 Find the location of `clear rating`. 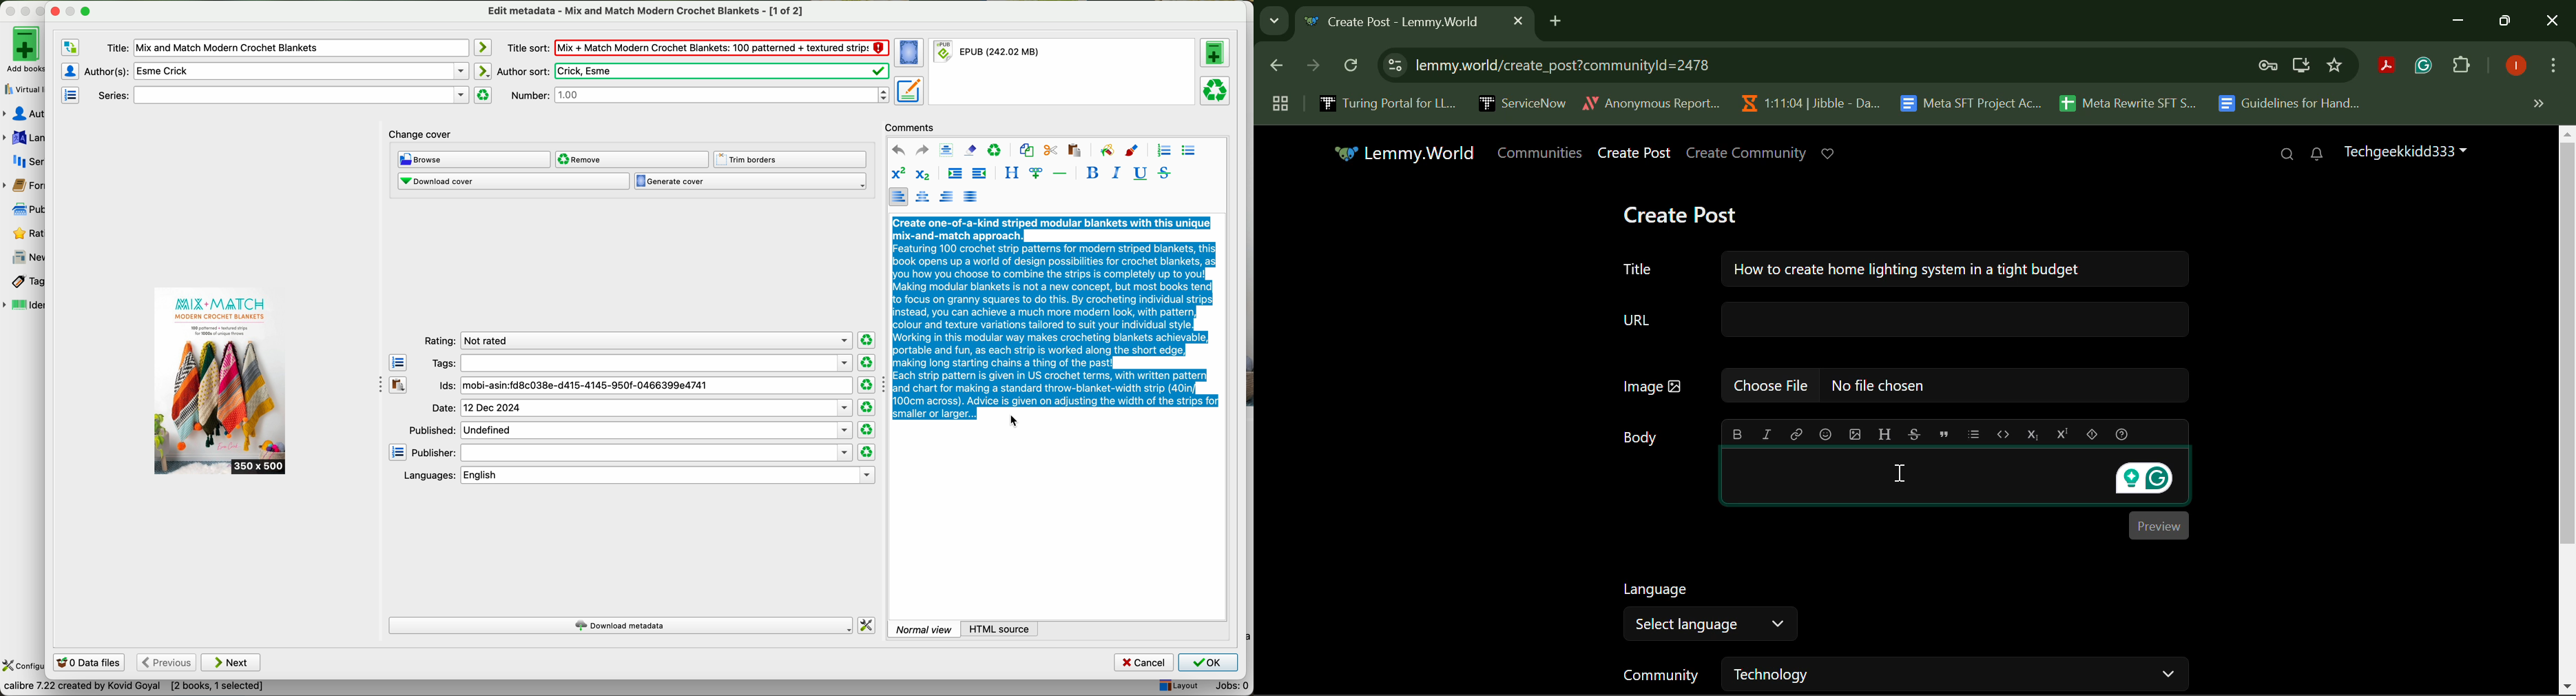

clear rating is located at coordinates (867, 385).